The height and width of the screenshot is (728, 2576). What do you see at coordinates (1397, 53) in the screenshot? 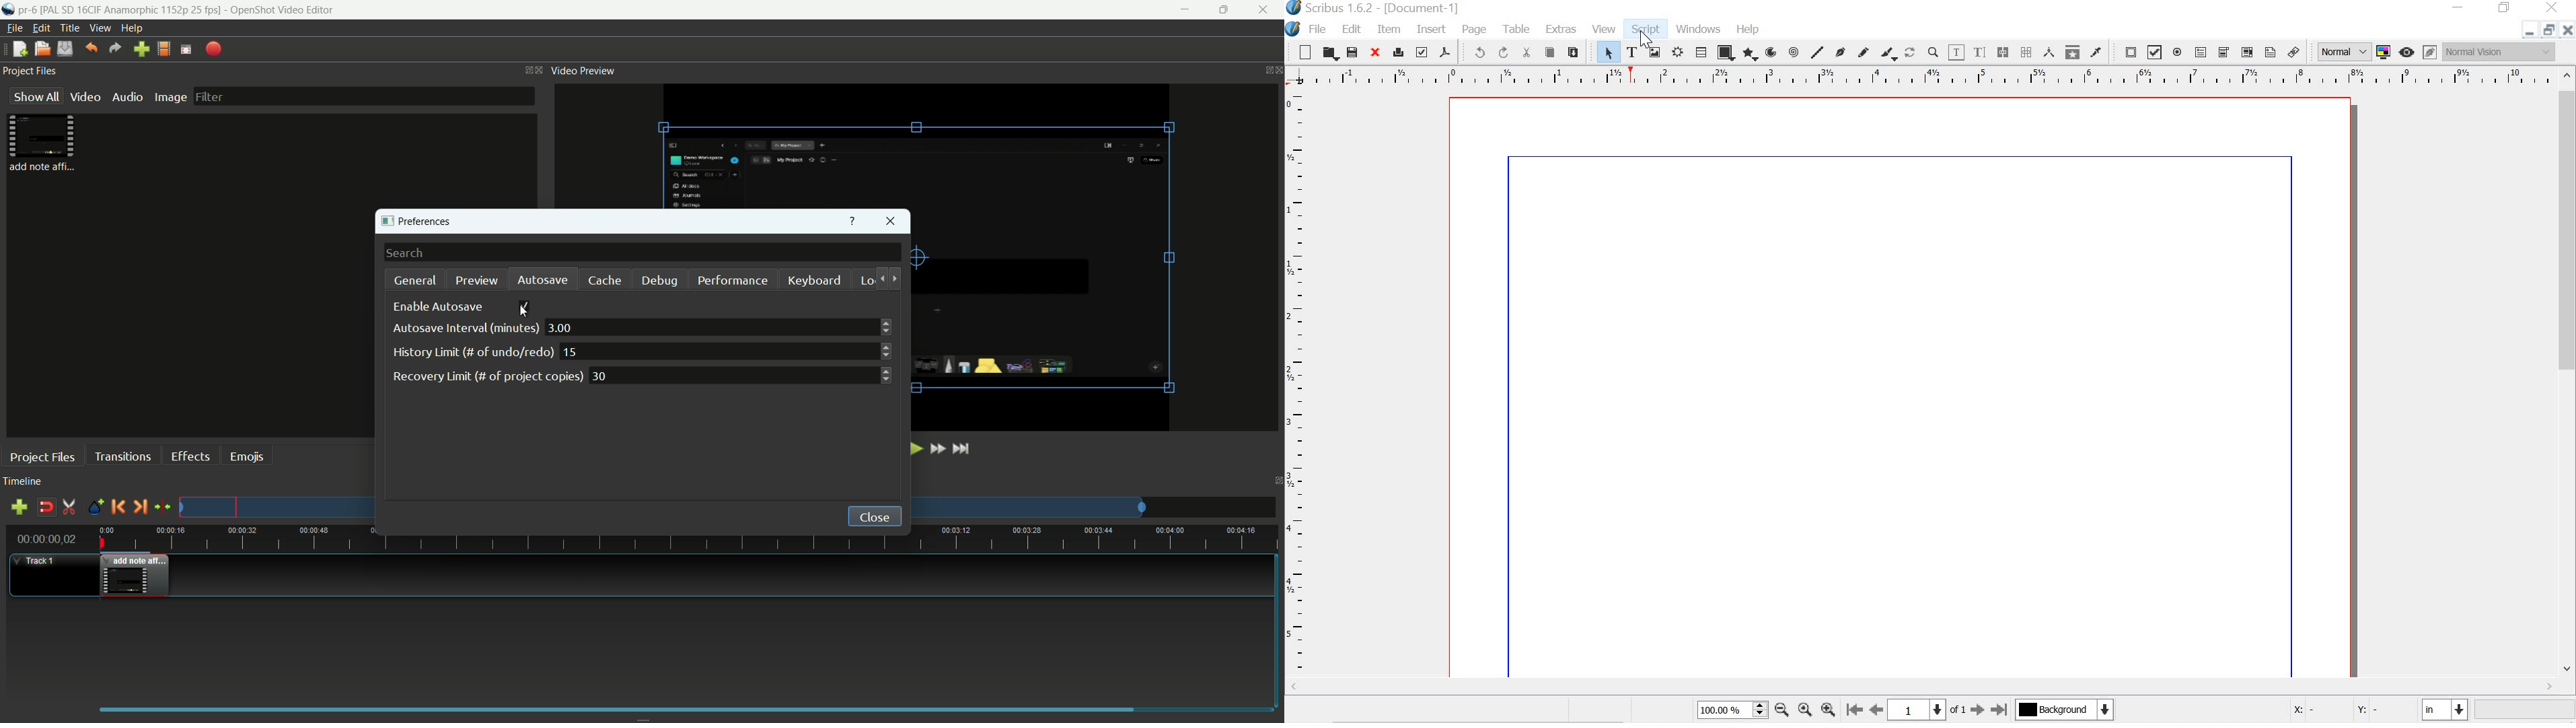
I see `print` at bounding box center [1397, 53].